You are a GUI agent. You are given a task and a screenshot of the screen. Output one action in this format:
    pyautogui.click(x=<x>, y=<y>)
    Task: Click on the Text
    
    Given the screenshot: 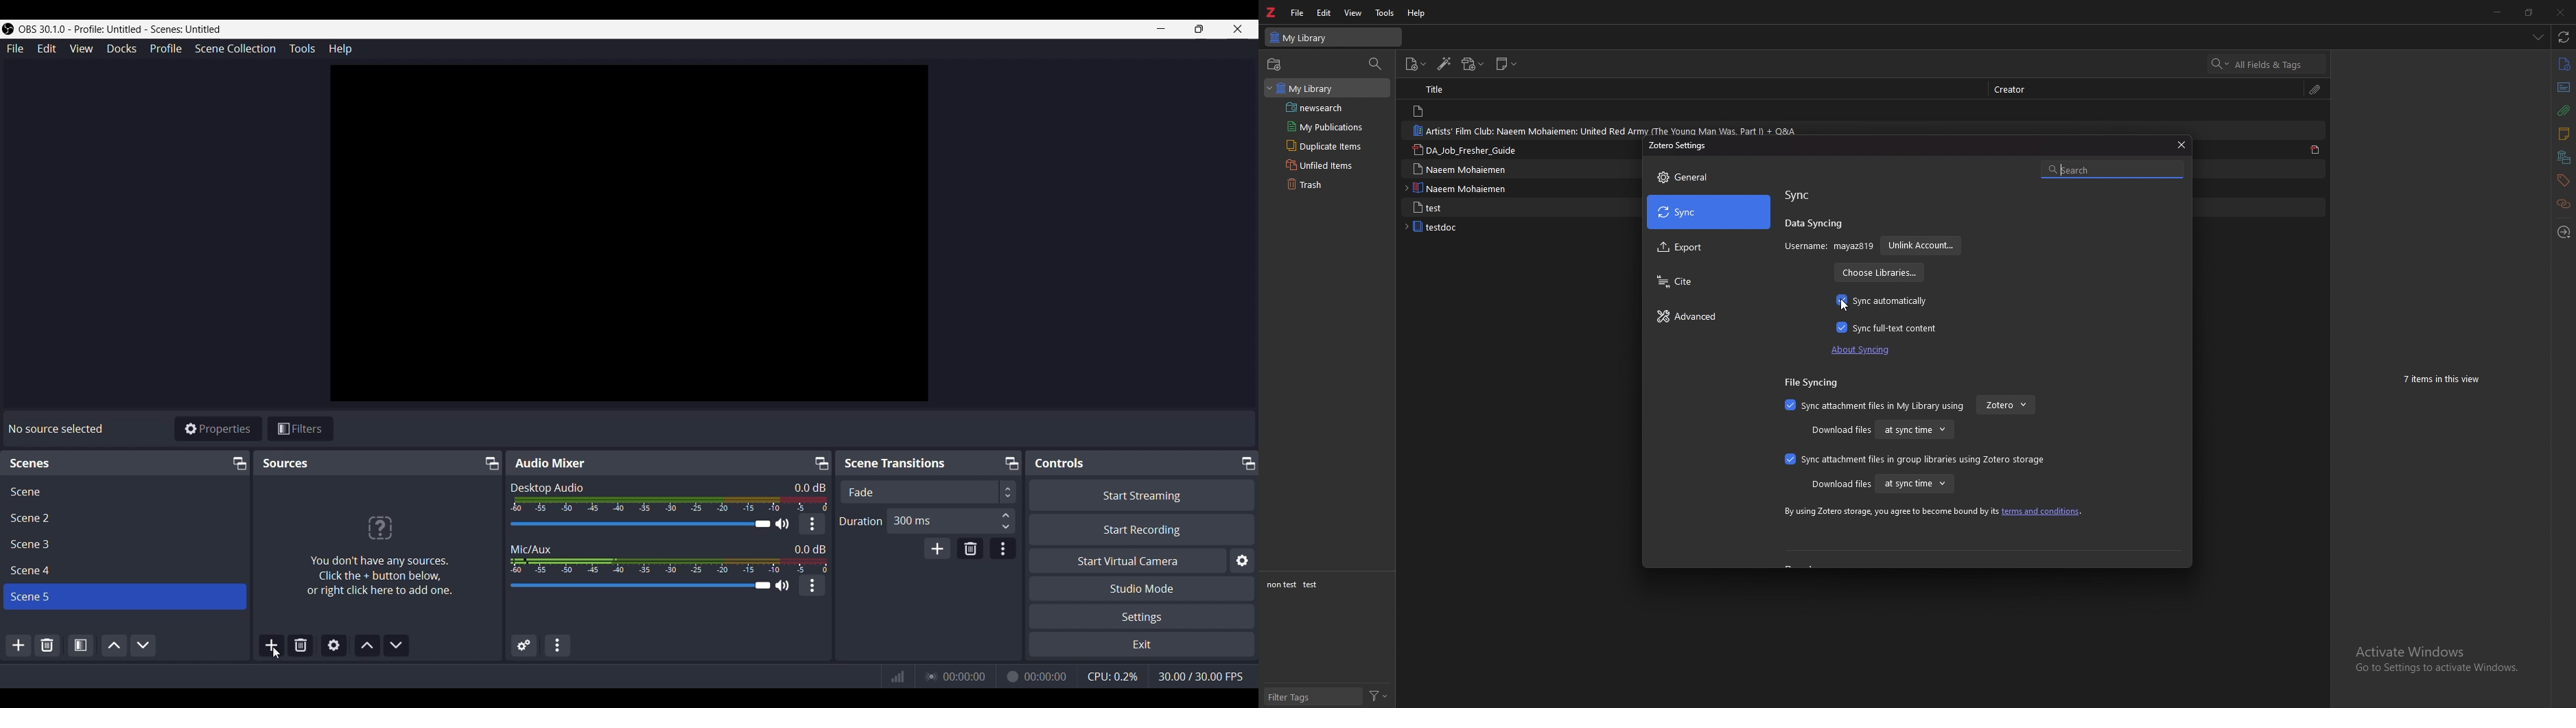 What is the action you would take?
    pyautogui.click(x=896, y=463)
    